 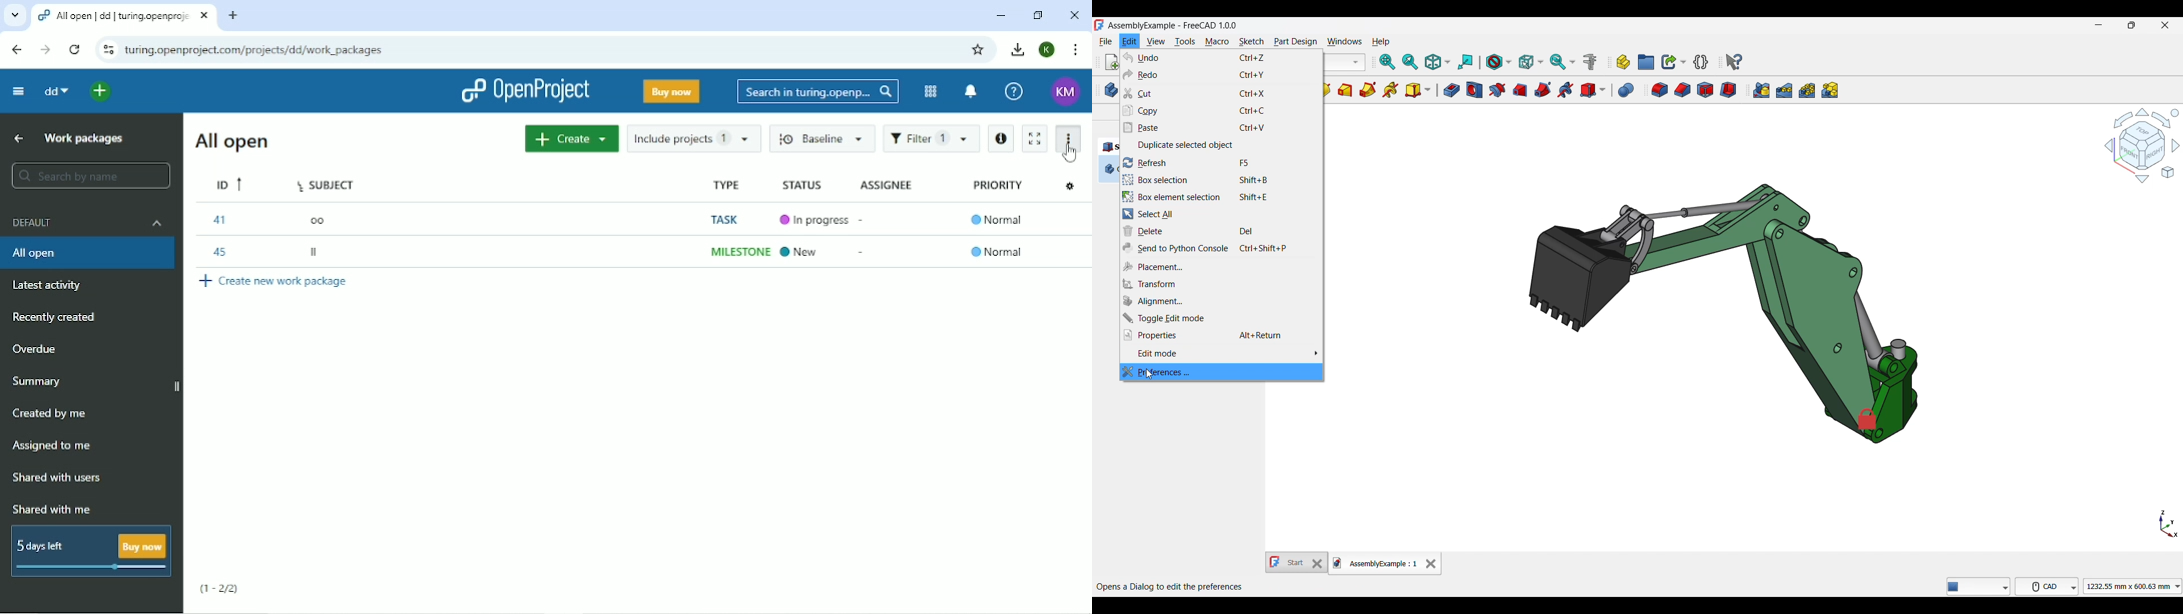 What do you see at coordinates (1221, 57) in the screenshot?
I see `Undo` at bounding box center [1221, 57].